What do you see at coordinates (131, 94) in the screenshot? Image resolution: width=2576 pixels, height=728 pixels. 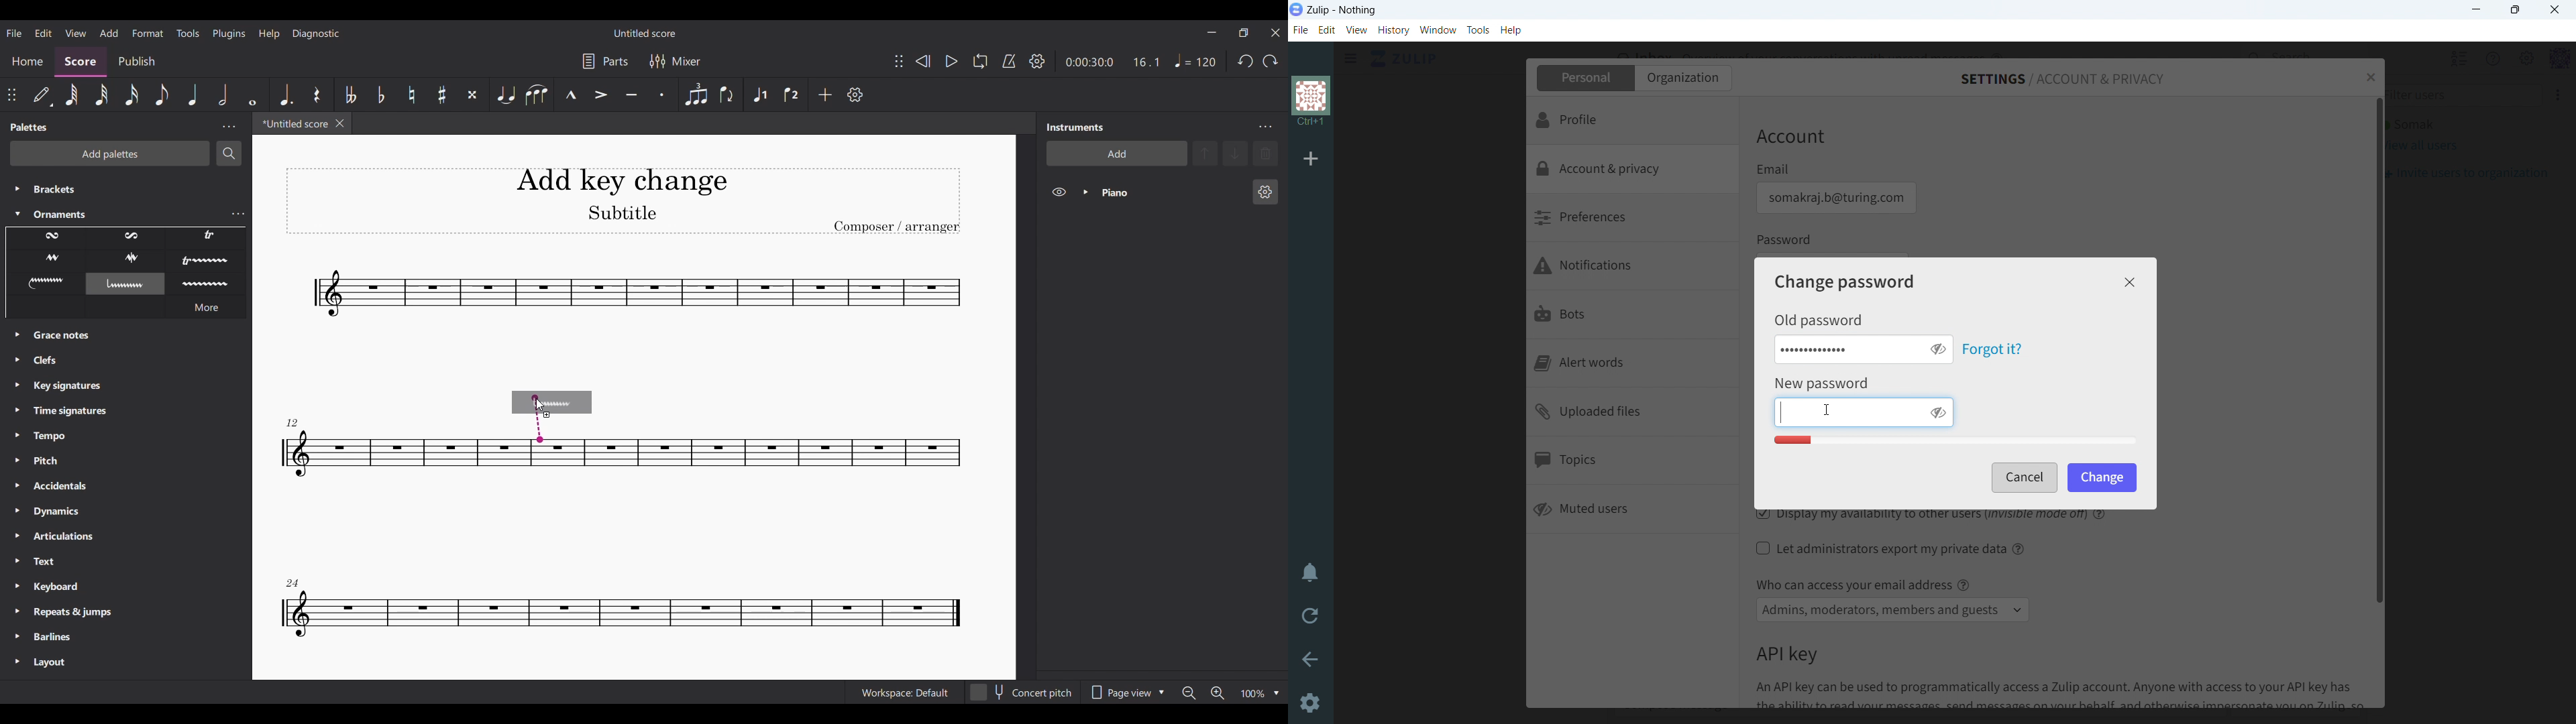 I see `16th note` at bounding box center [131, 94].